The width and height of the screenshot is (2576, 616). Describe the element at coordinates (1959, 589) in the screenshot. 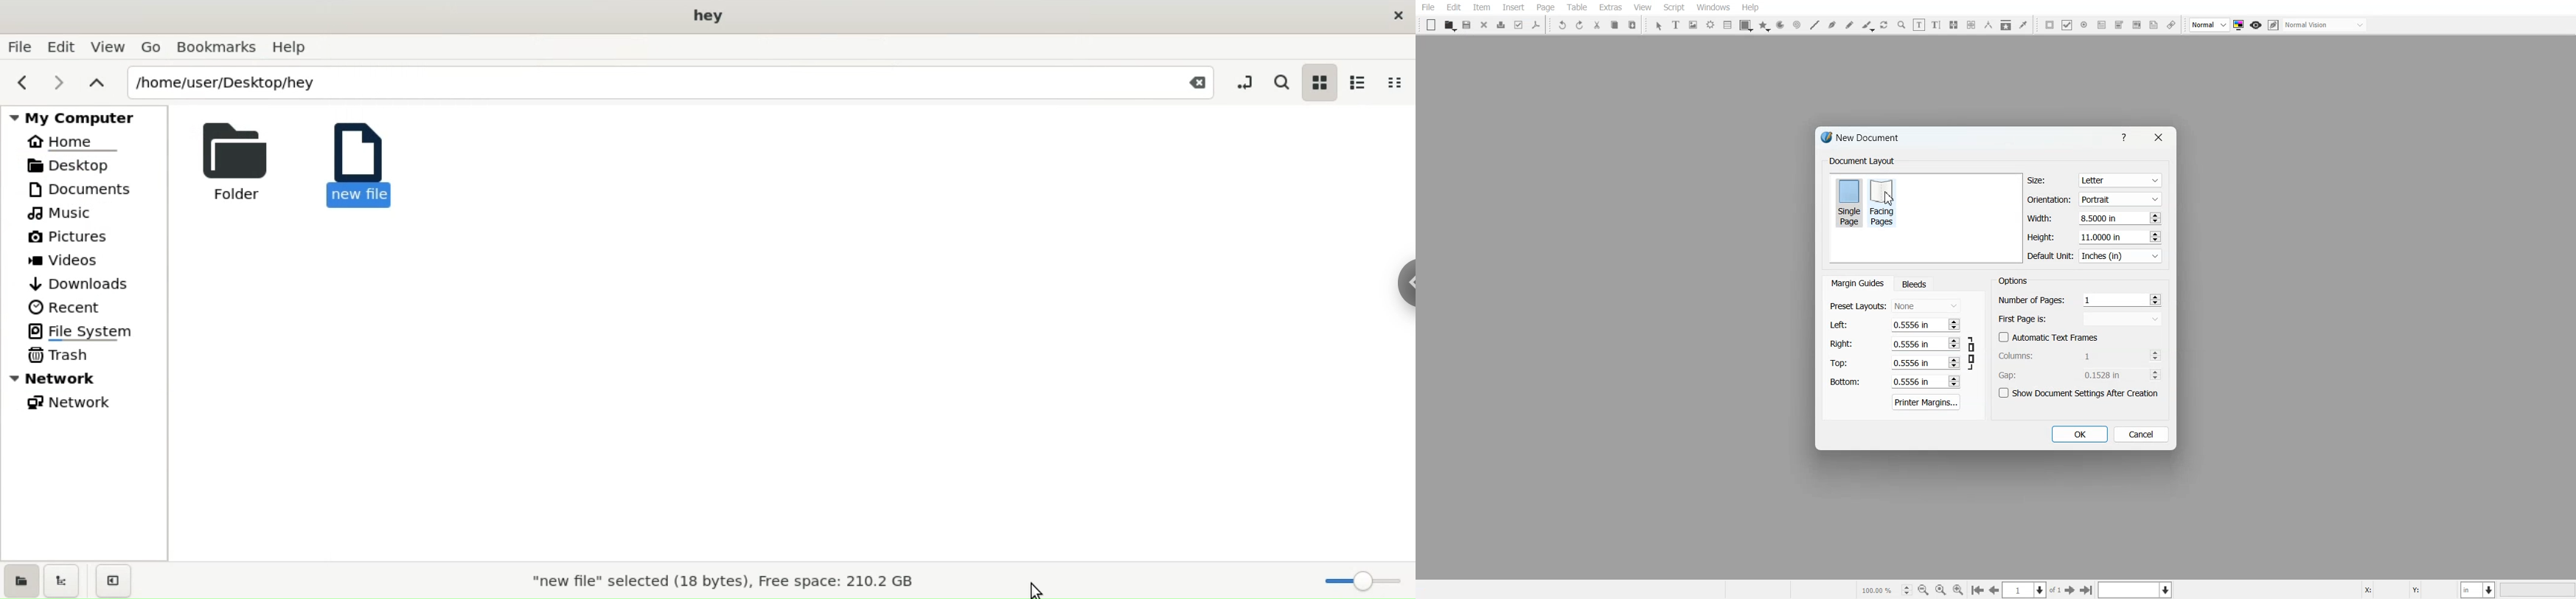

I see `Zoom In` at that location.